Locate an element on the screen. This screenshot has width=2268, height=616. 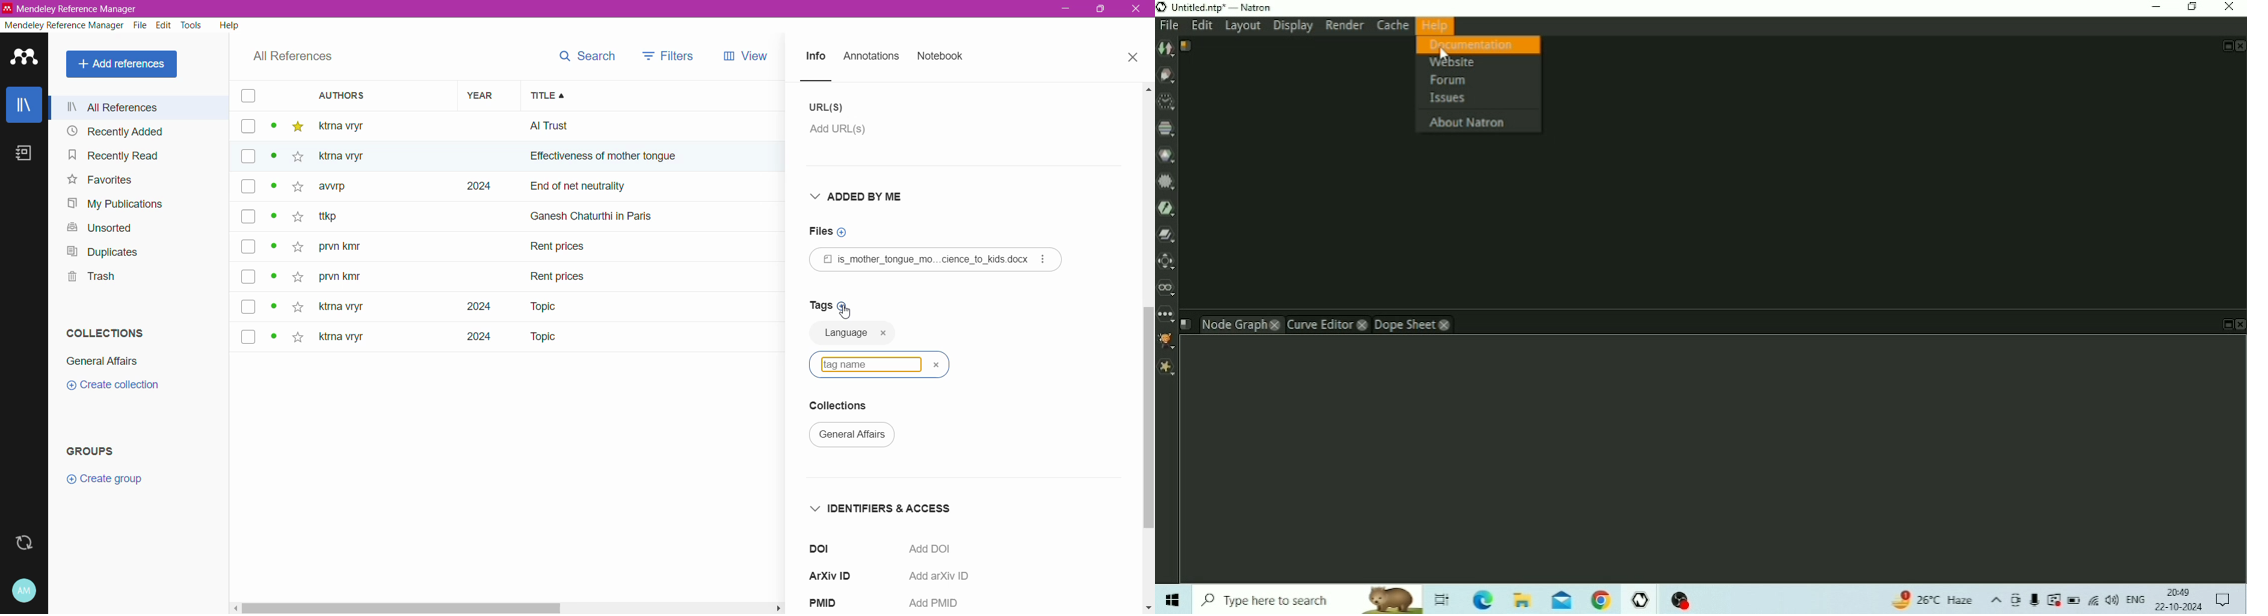
ktna vryt  is located at coordinates (339, 308).